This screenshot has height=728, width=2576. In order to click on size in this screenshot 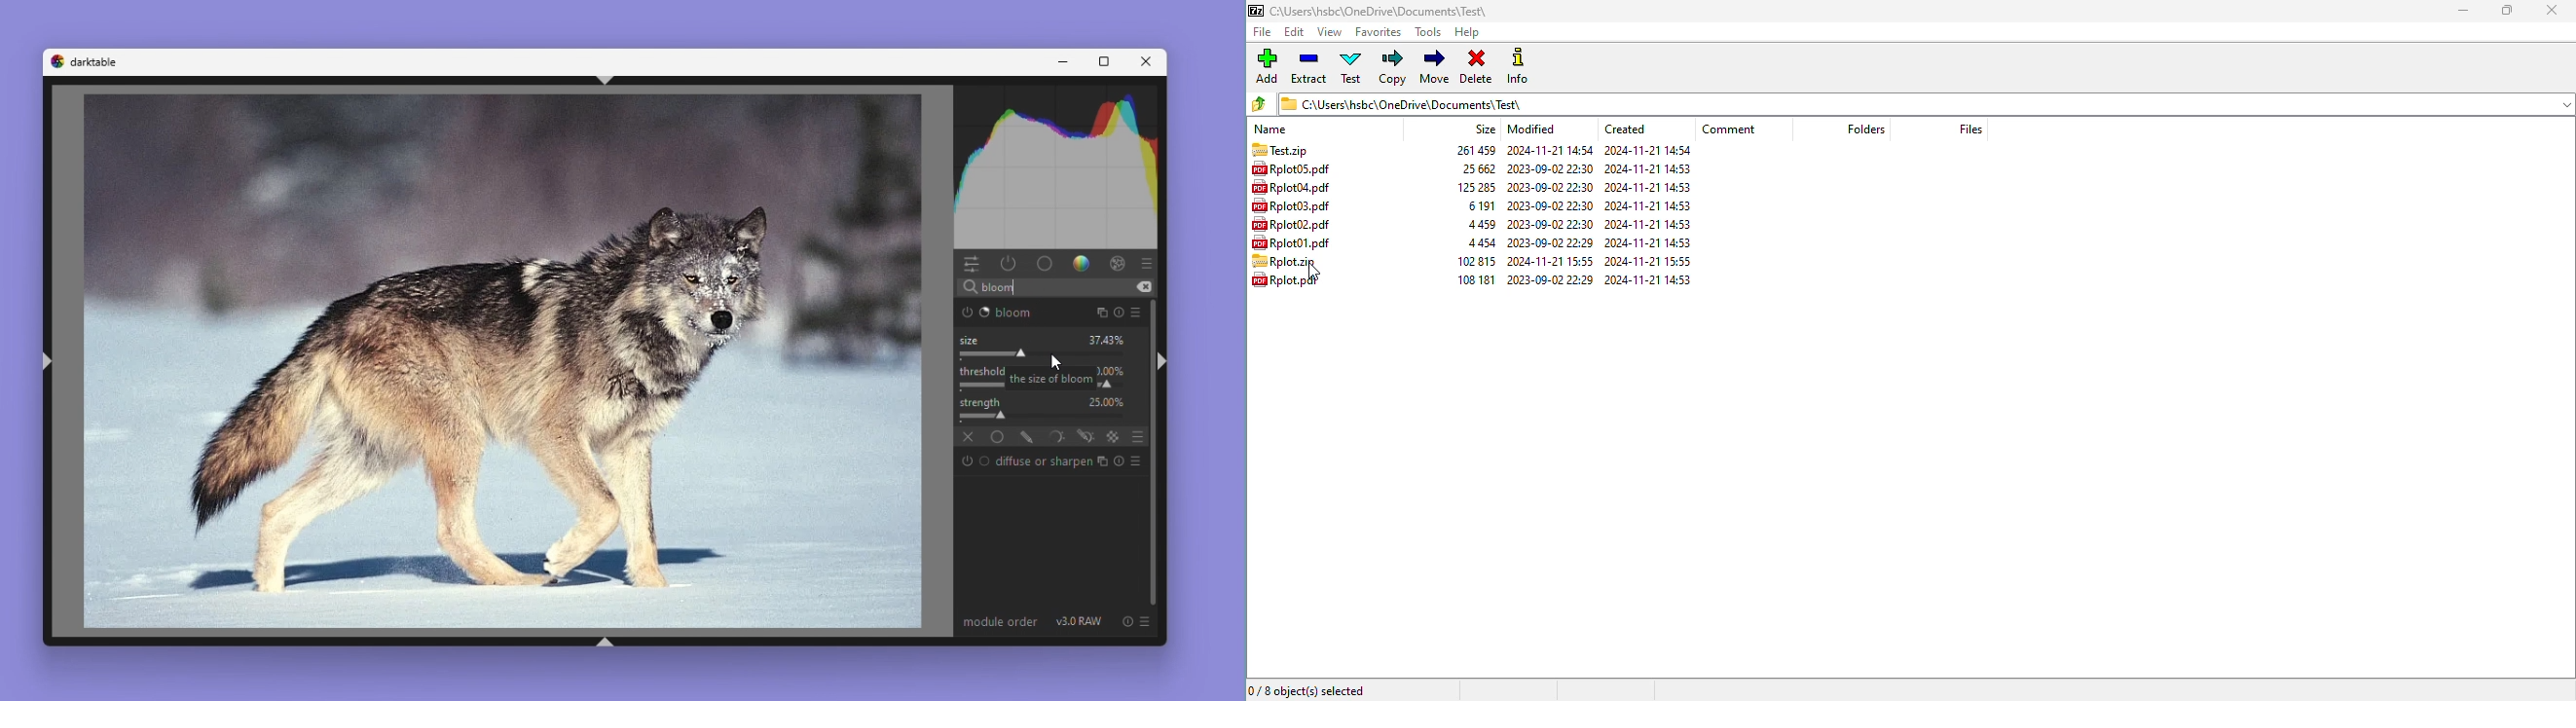, I will do `click(1486, 129)`.